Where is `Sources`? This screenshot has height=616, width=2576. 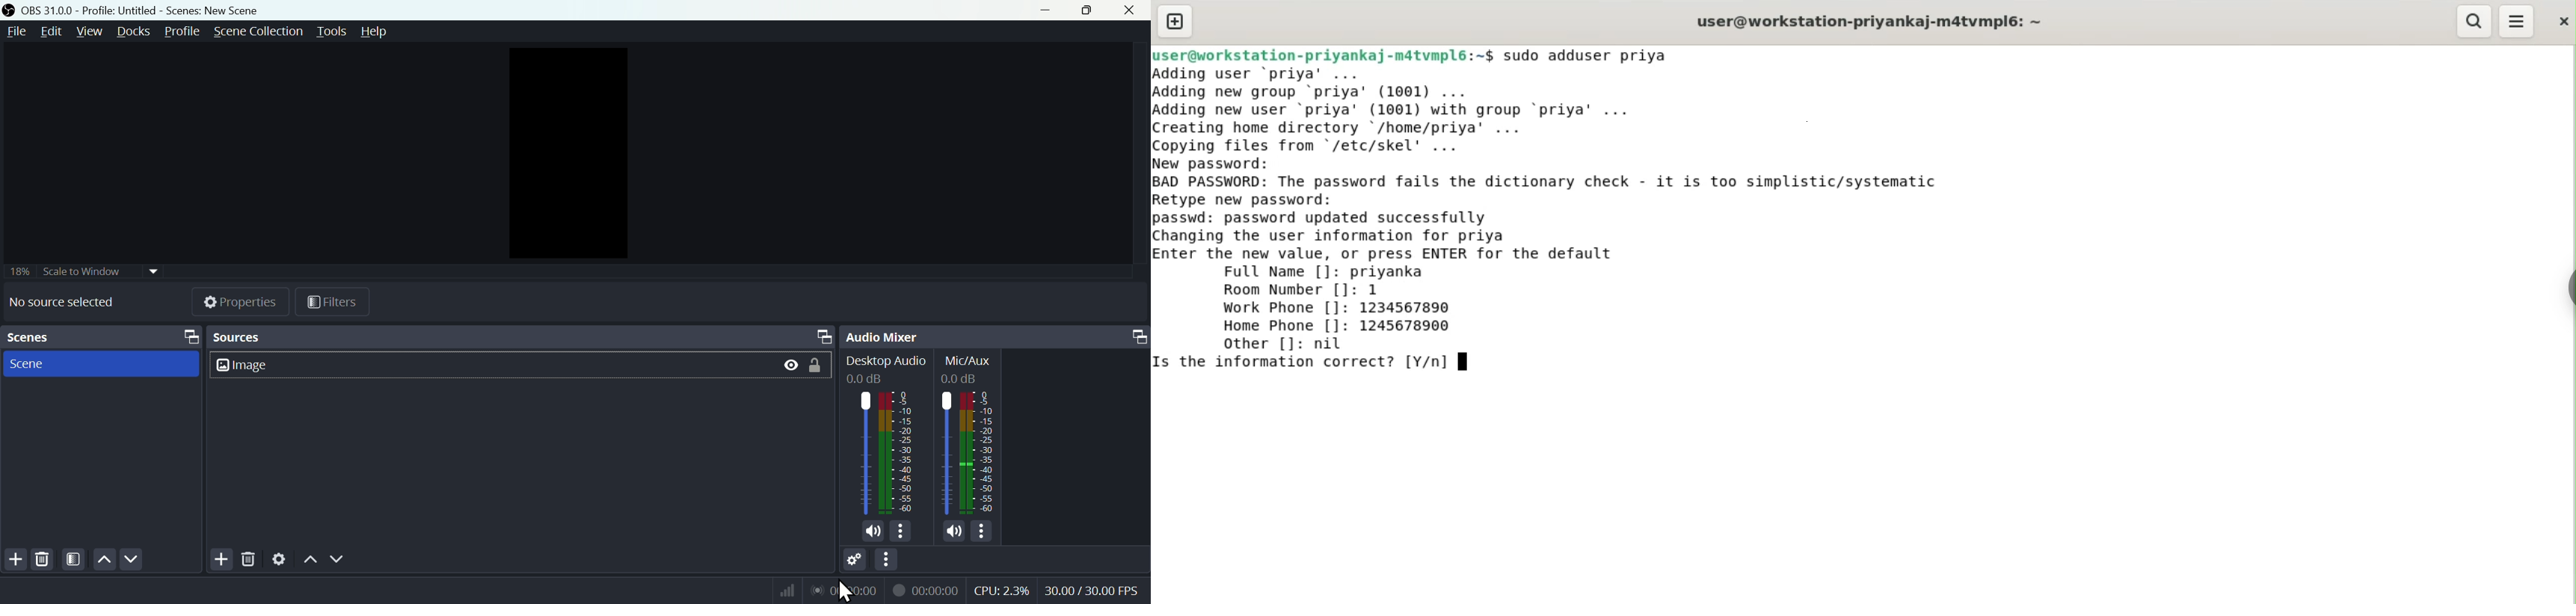 Sources is located at coordinates (520, 337).